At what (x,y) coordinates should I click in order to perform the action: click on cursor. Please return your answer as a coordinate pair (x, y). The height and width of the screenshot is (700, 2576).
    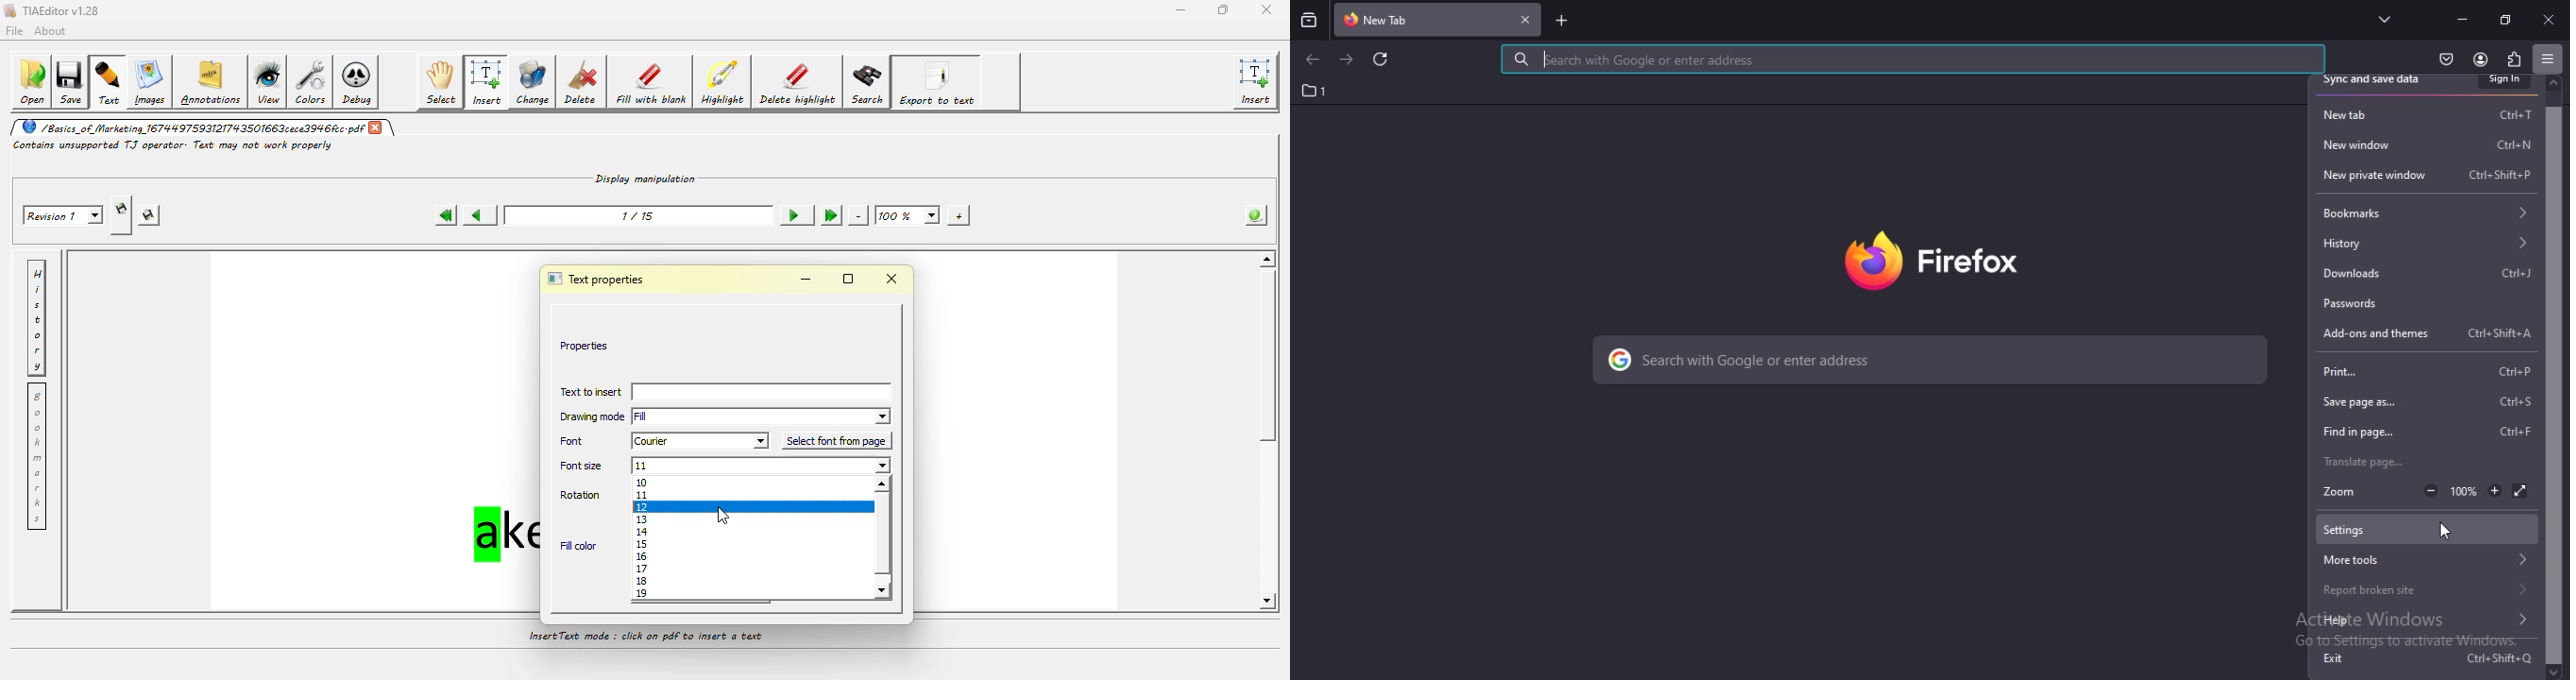
    Looking at the image, I should click on (2445, 530).